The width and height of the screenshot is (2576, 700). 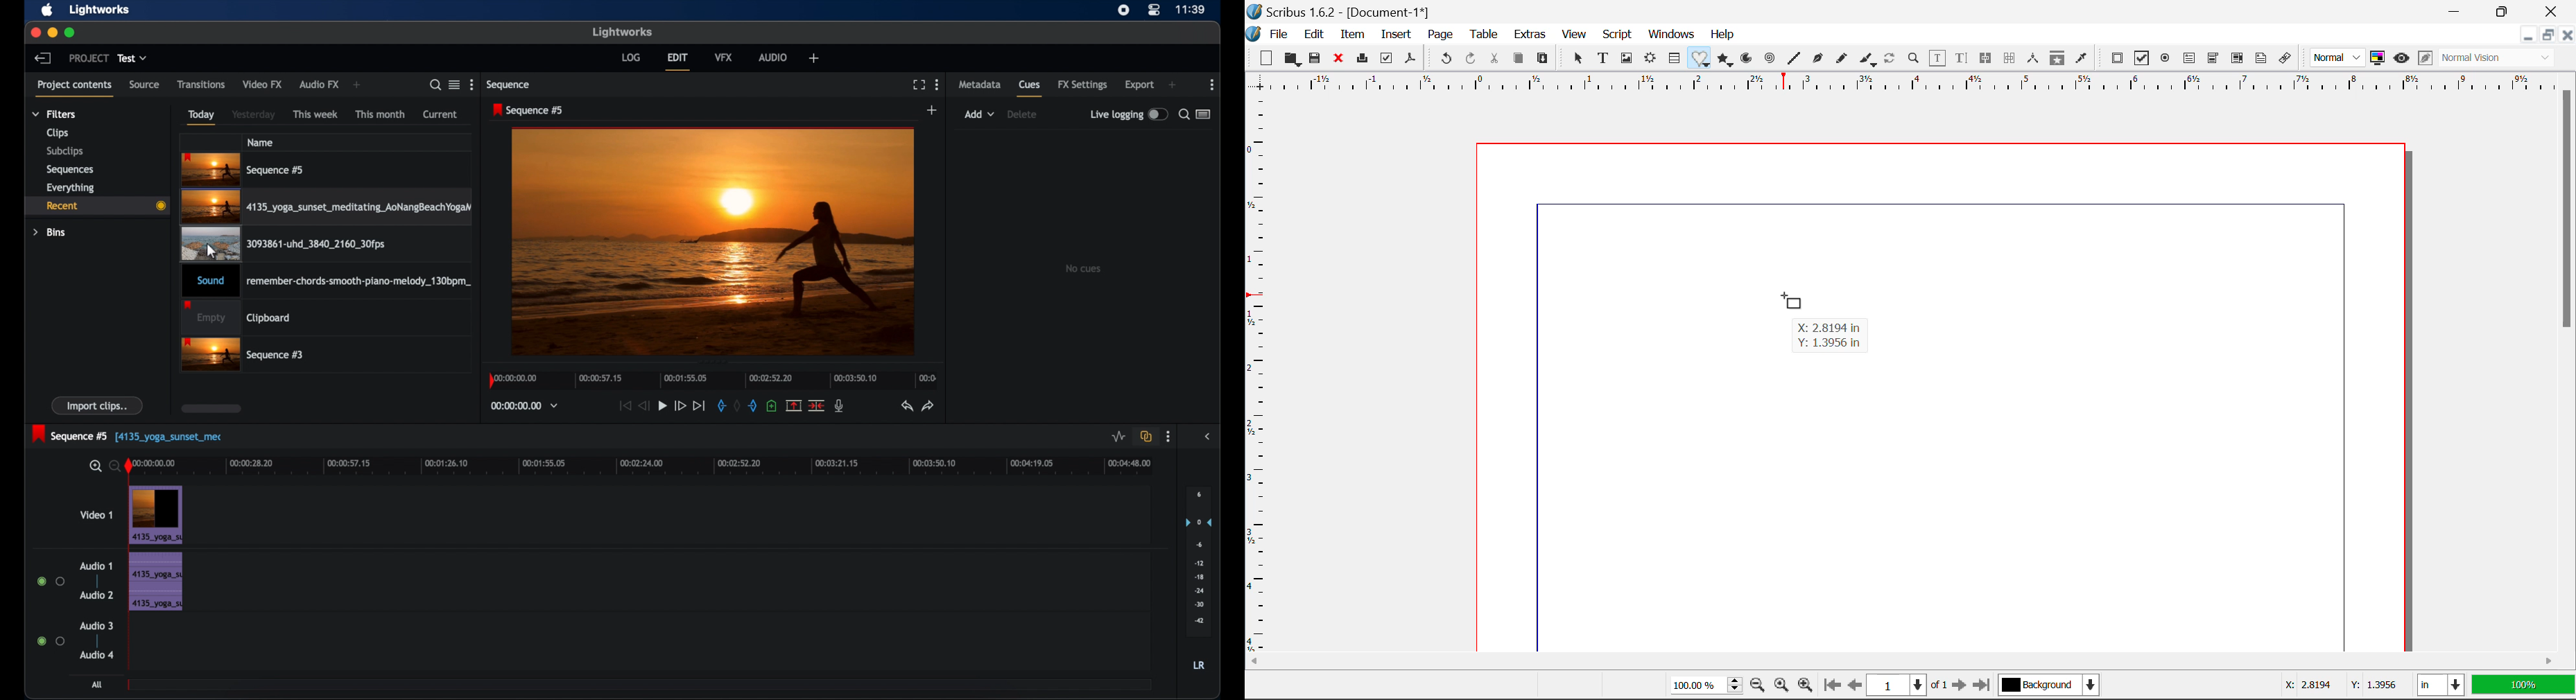 What do you see at coordinates (1626, 58) in the screenshot?
I see `Image Frames` at bounding box center [1626, 58].